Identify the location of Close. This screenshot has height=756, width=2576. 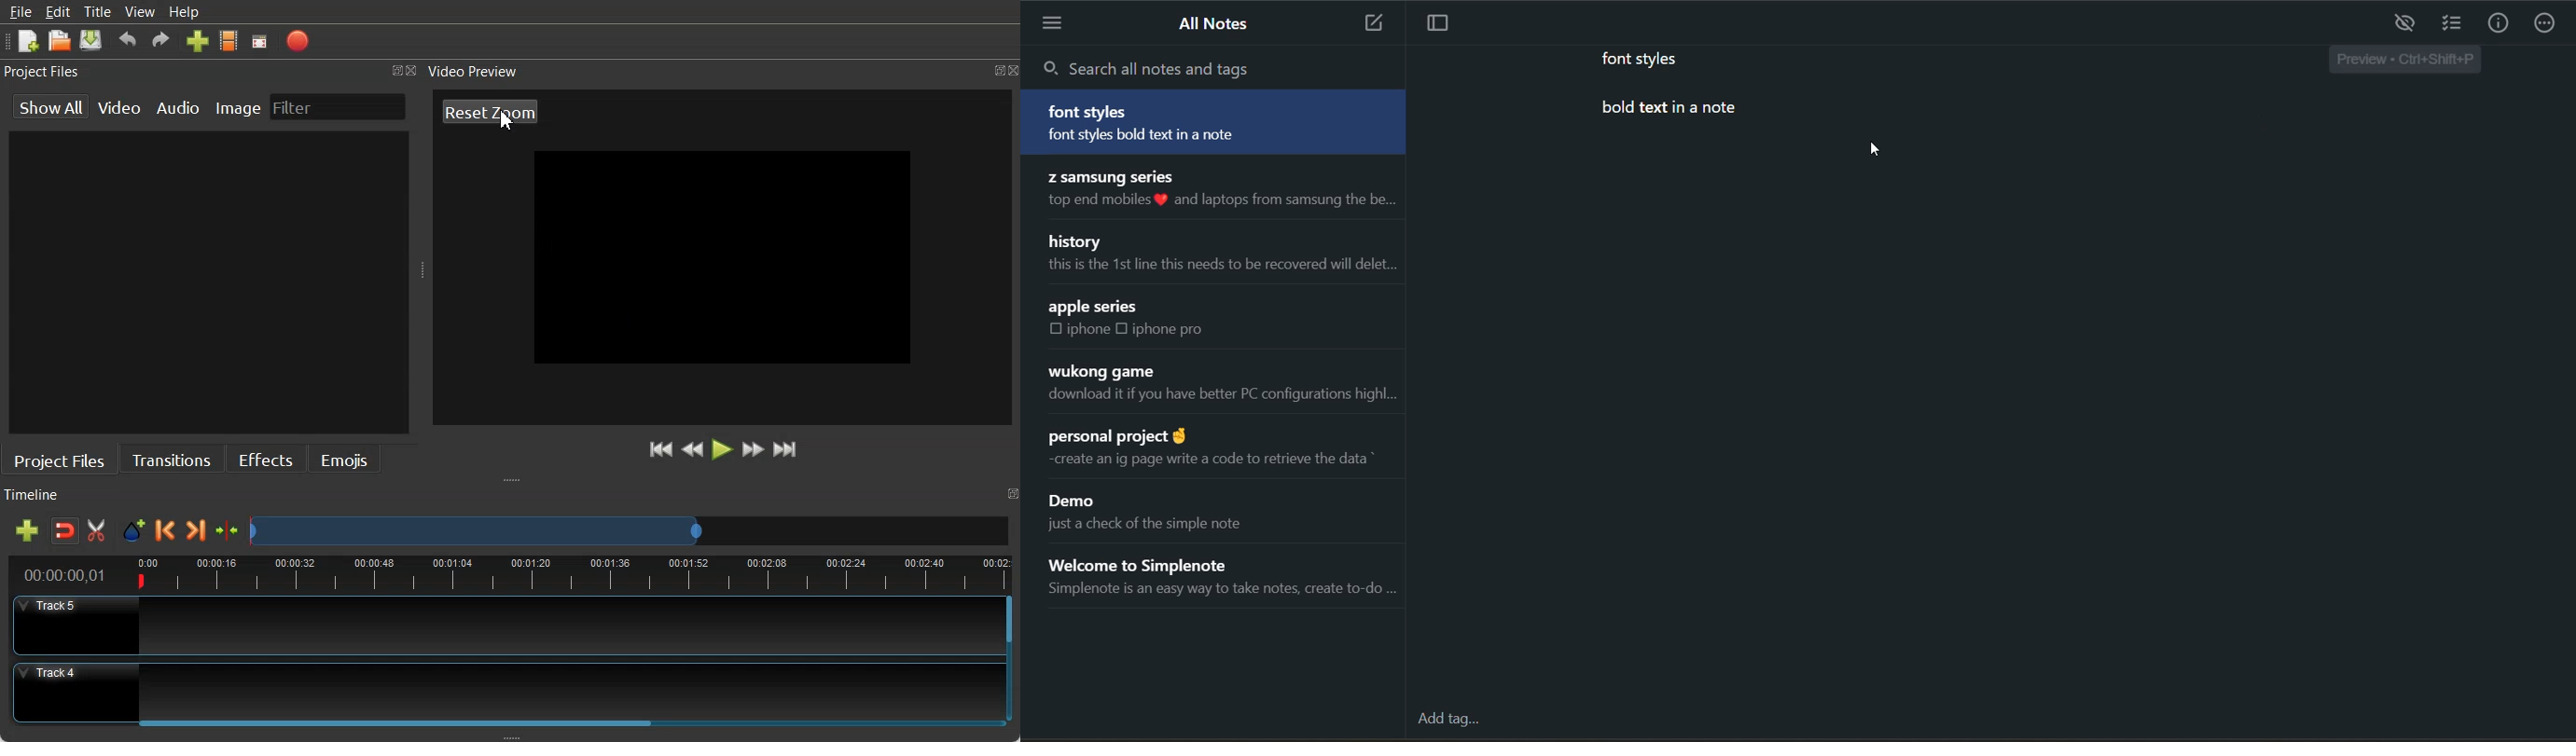
(1013, 71).